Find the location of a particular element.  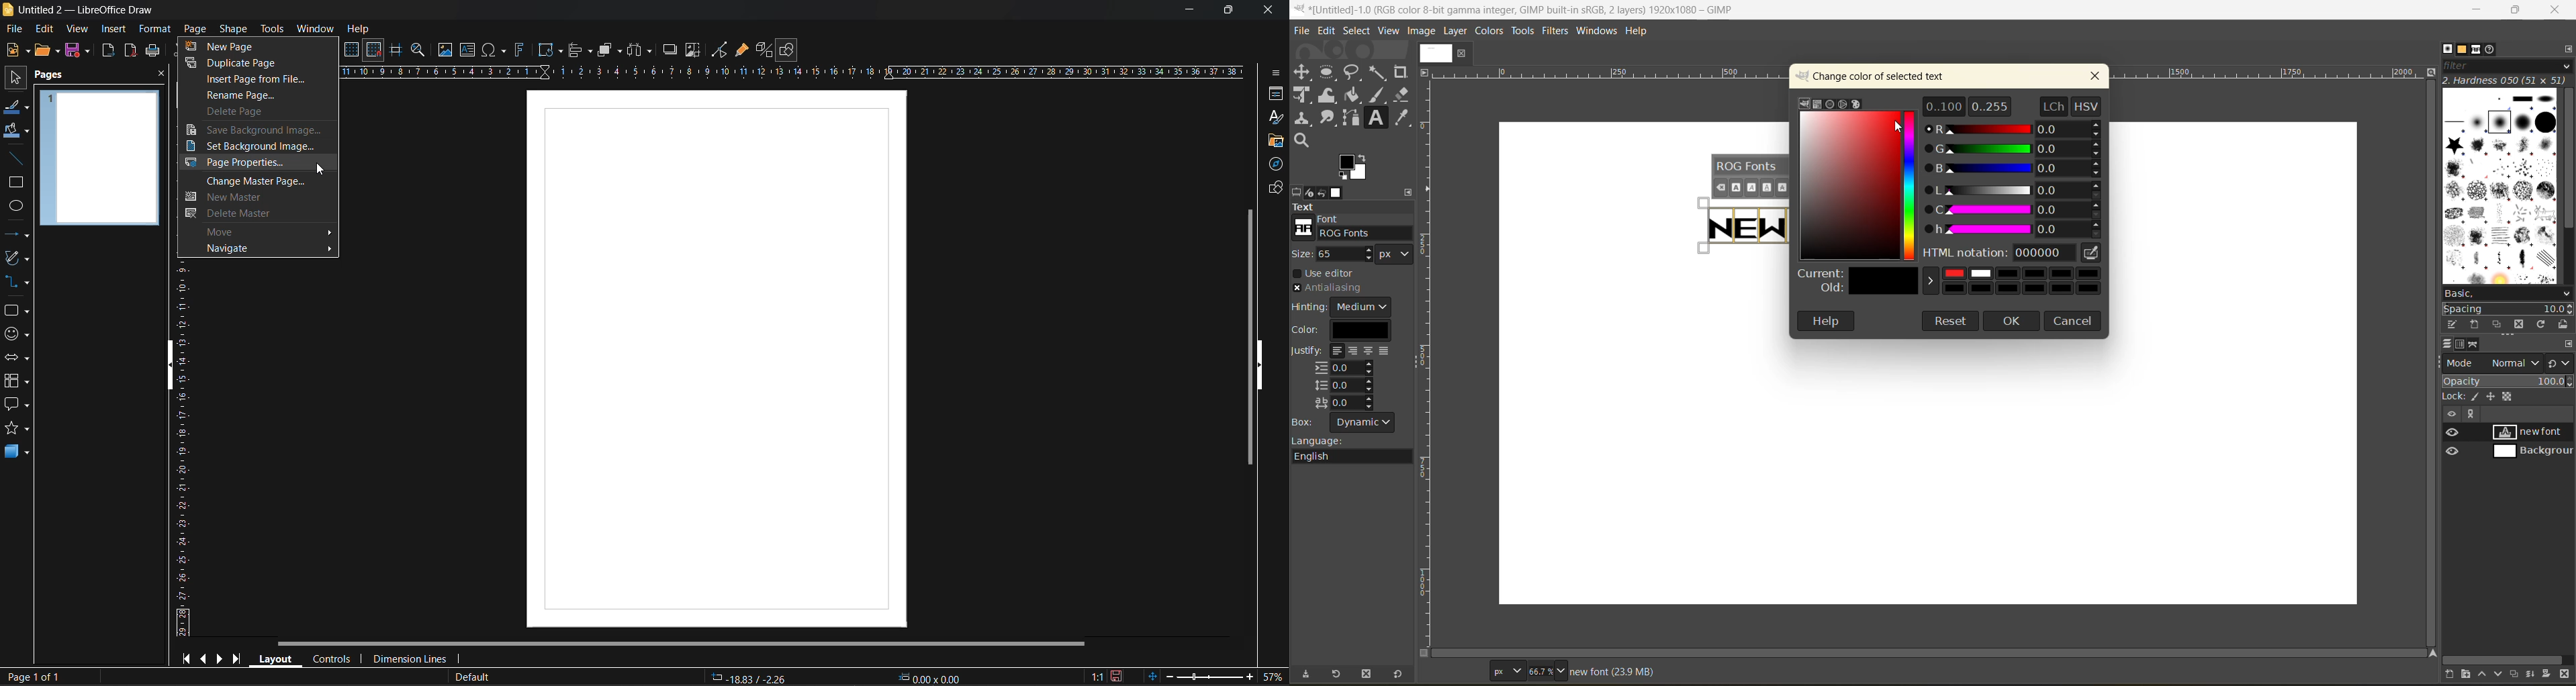

show draw functions is located at coordinates (789, 50).